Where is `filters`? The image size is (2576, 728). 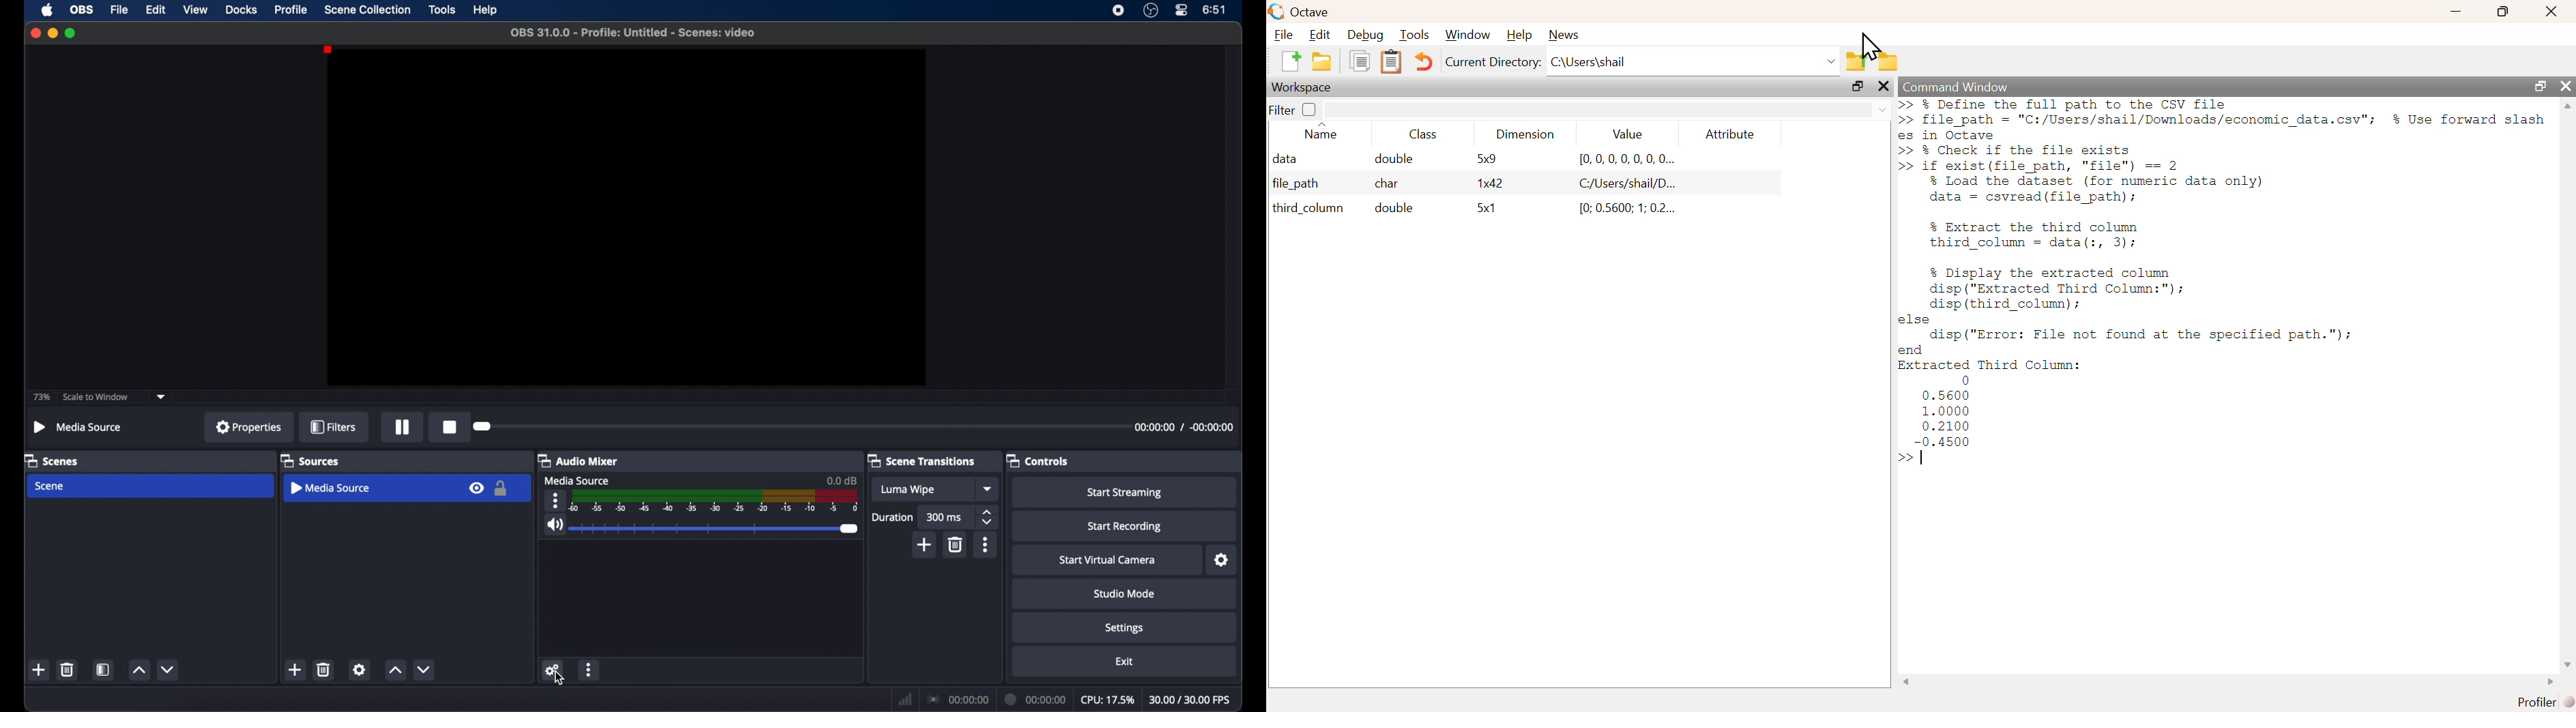 filters is located at coordinates (335, 428).